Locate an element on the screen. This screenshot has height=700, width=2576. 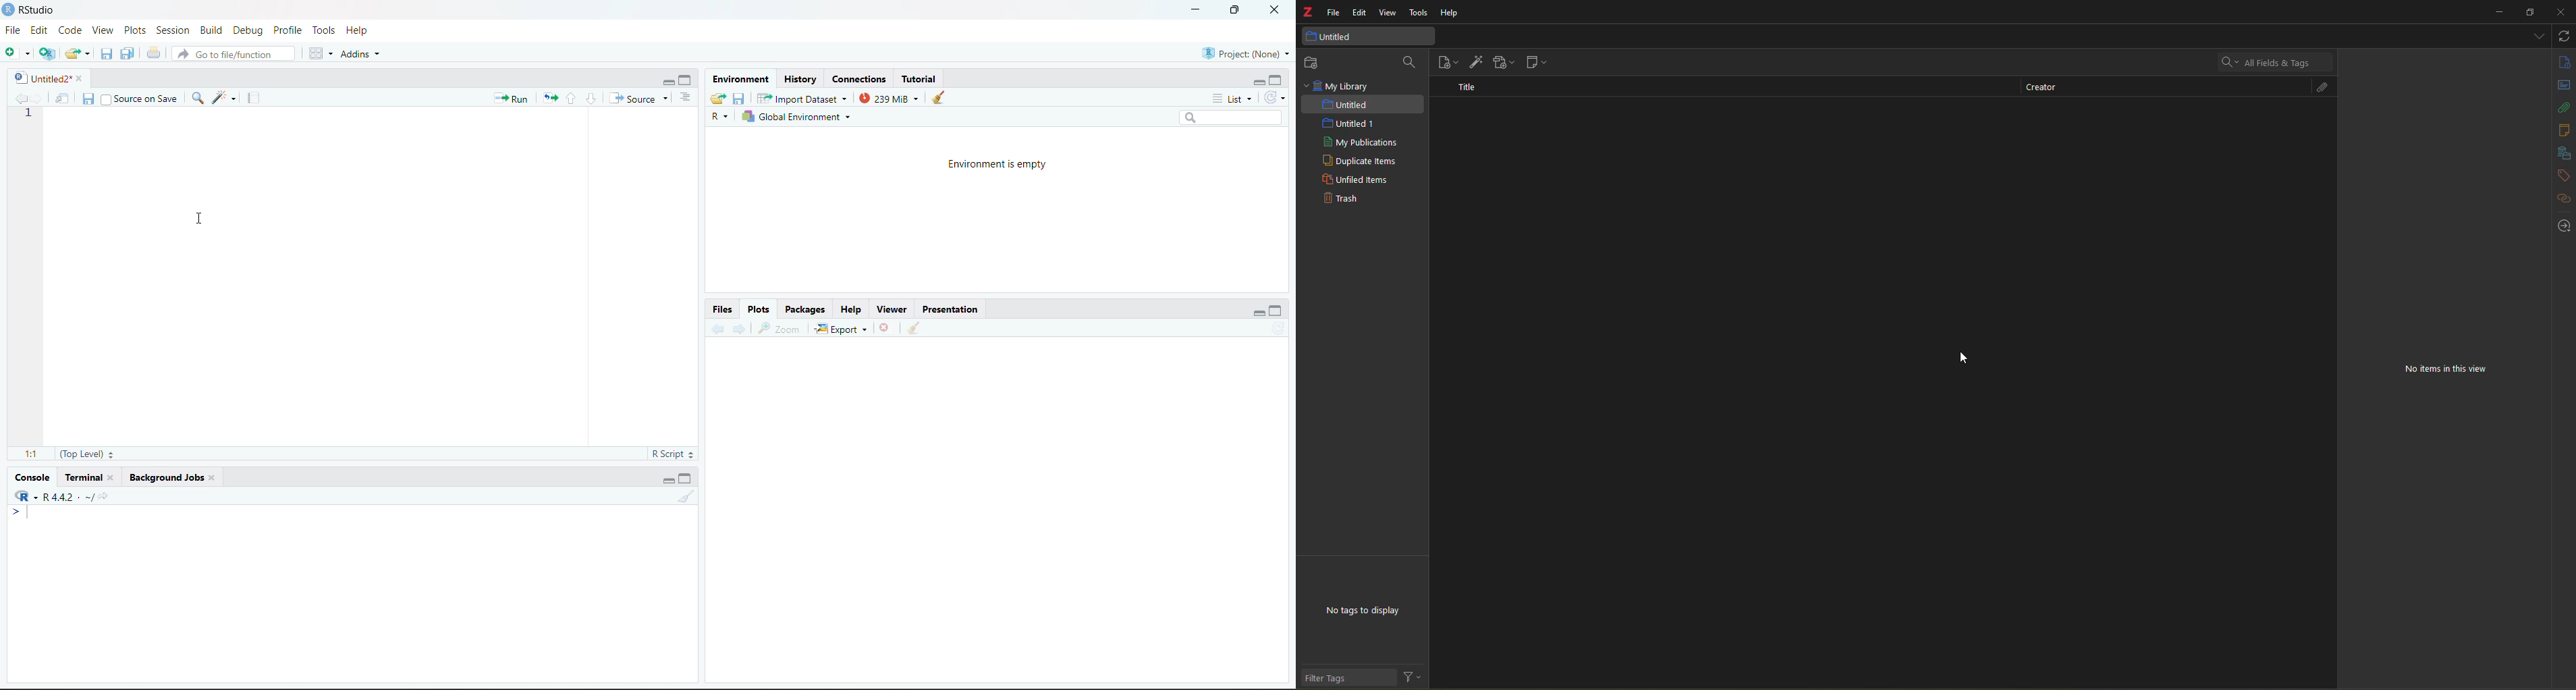
Cursor is located at coordinates (200, 216).